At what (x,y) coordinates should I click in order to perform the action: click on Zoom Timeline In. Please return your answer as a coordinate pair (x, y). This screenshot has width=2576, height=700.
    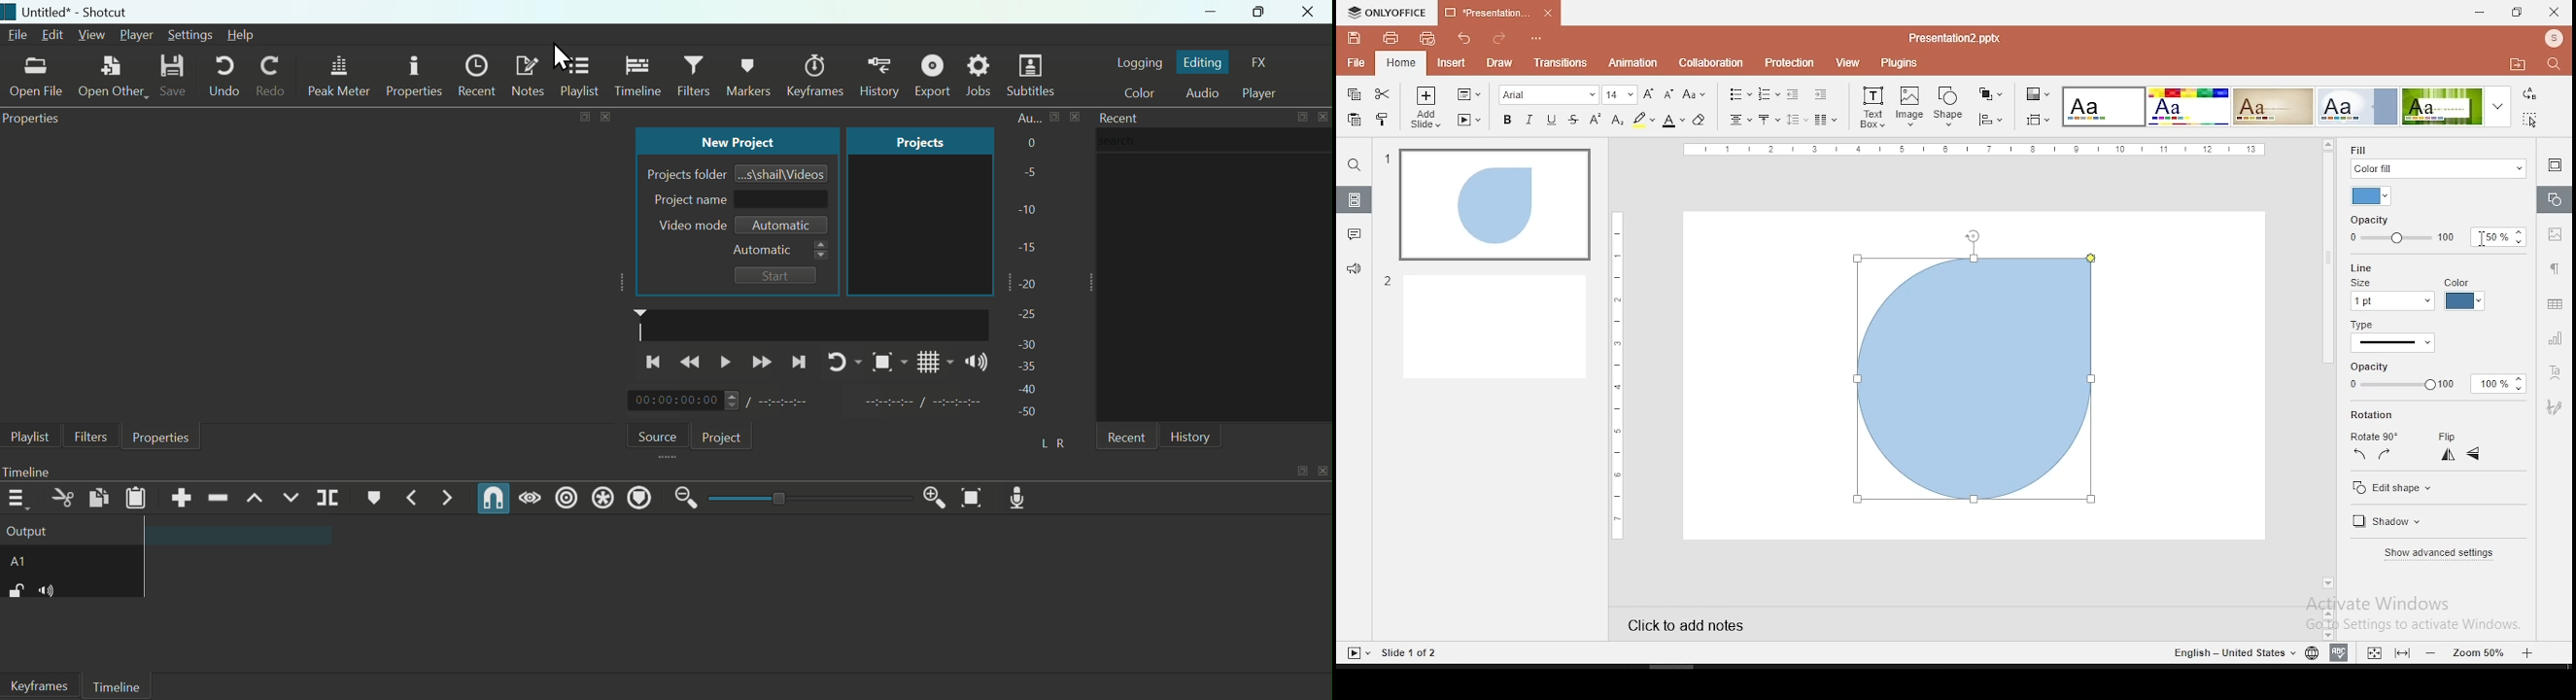
    Looking at the image, I should click on (931, 497).